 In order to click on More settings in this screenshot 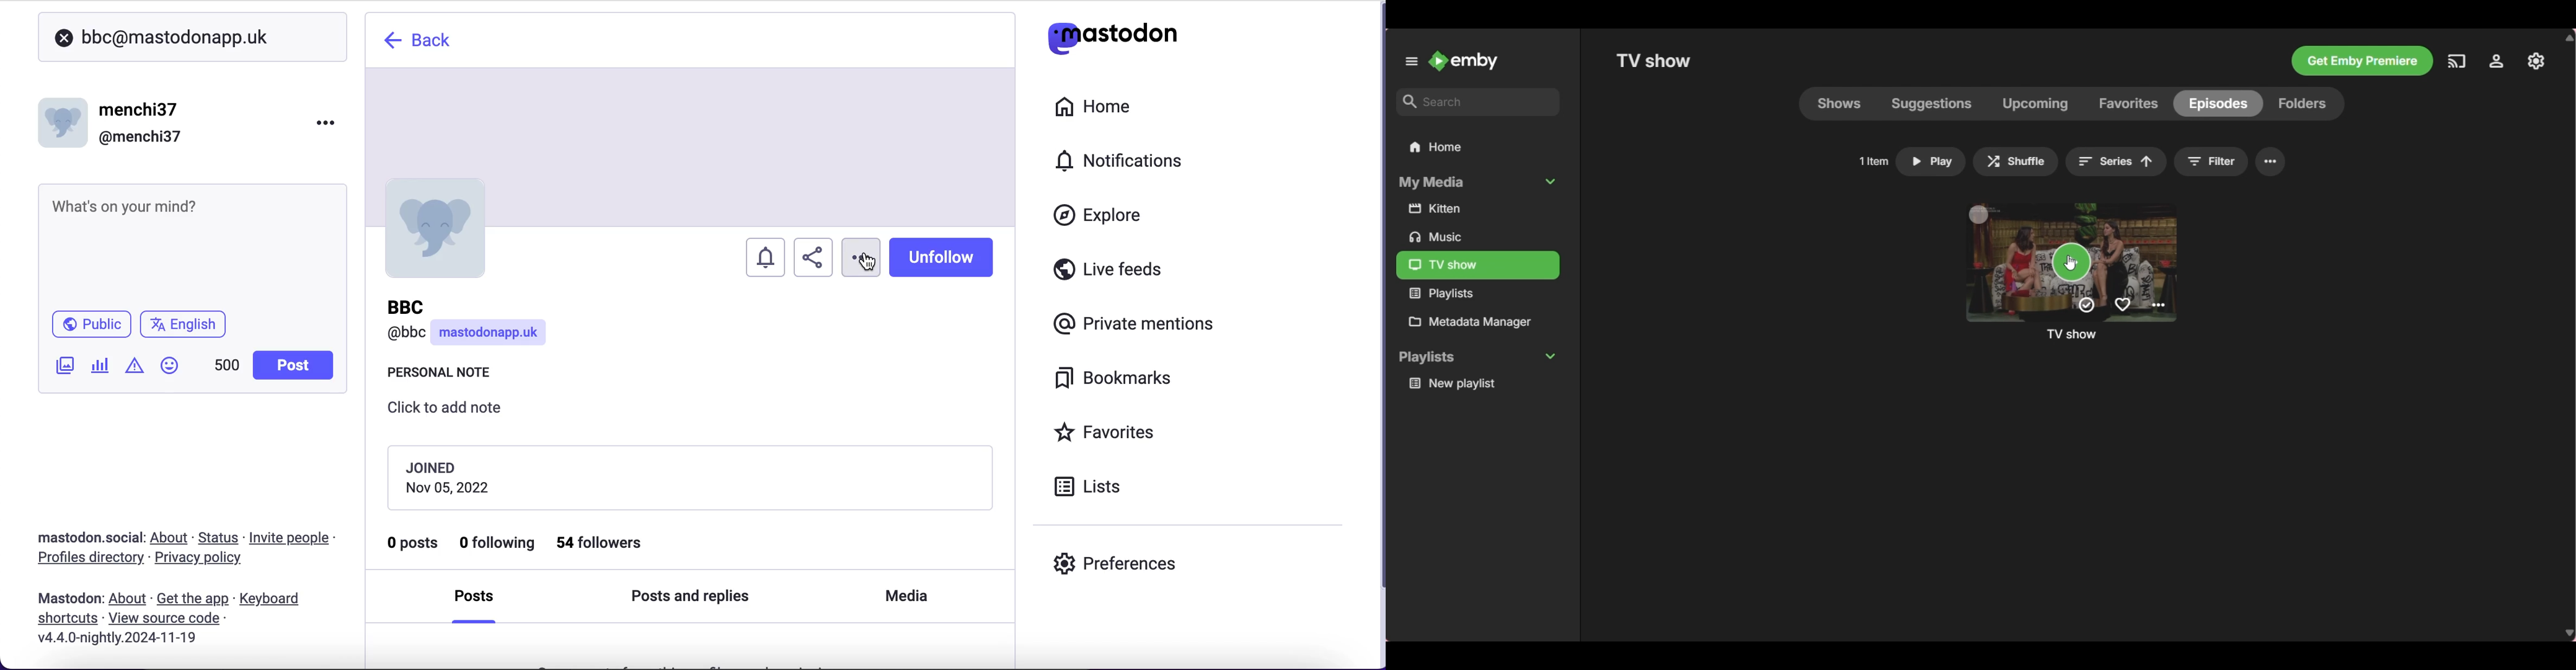, I will do `click(2158, 305)`.